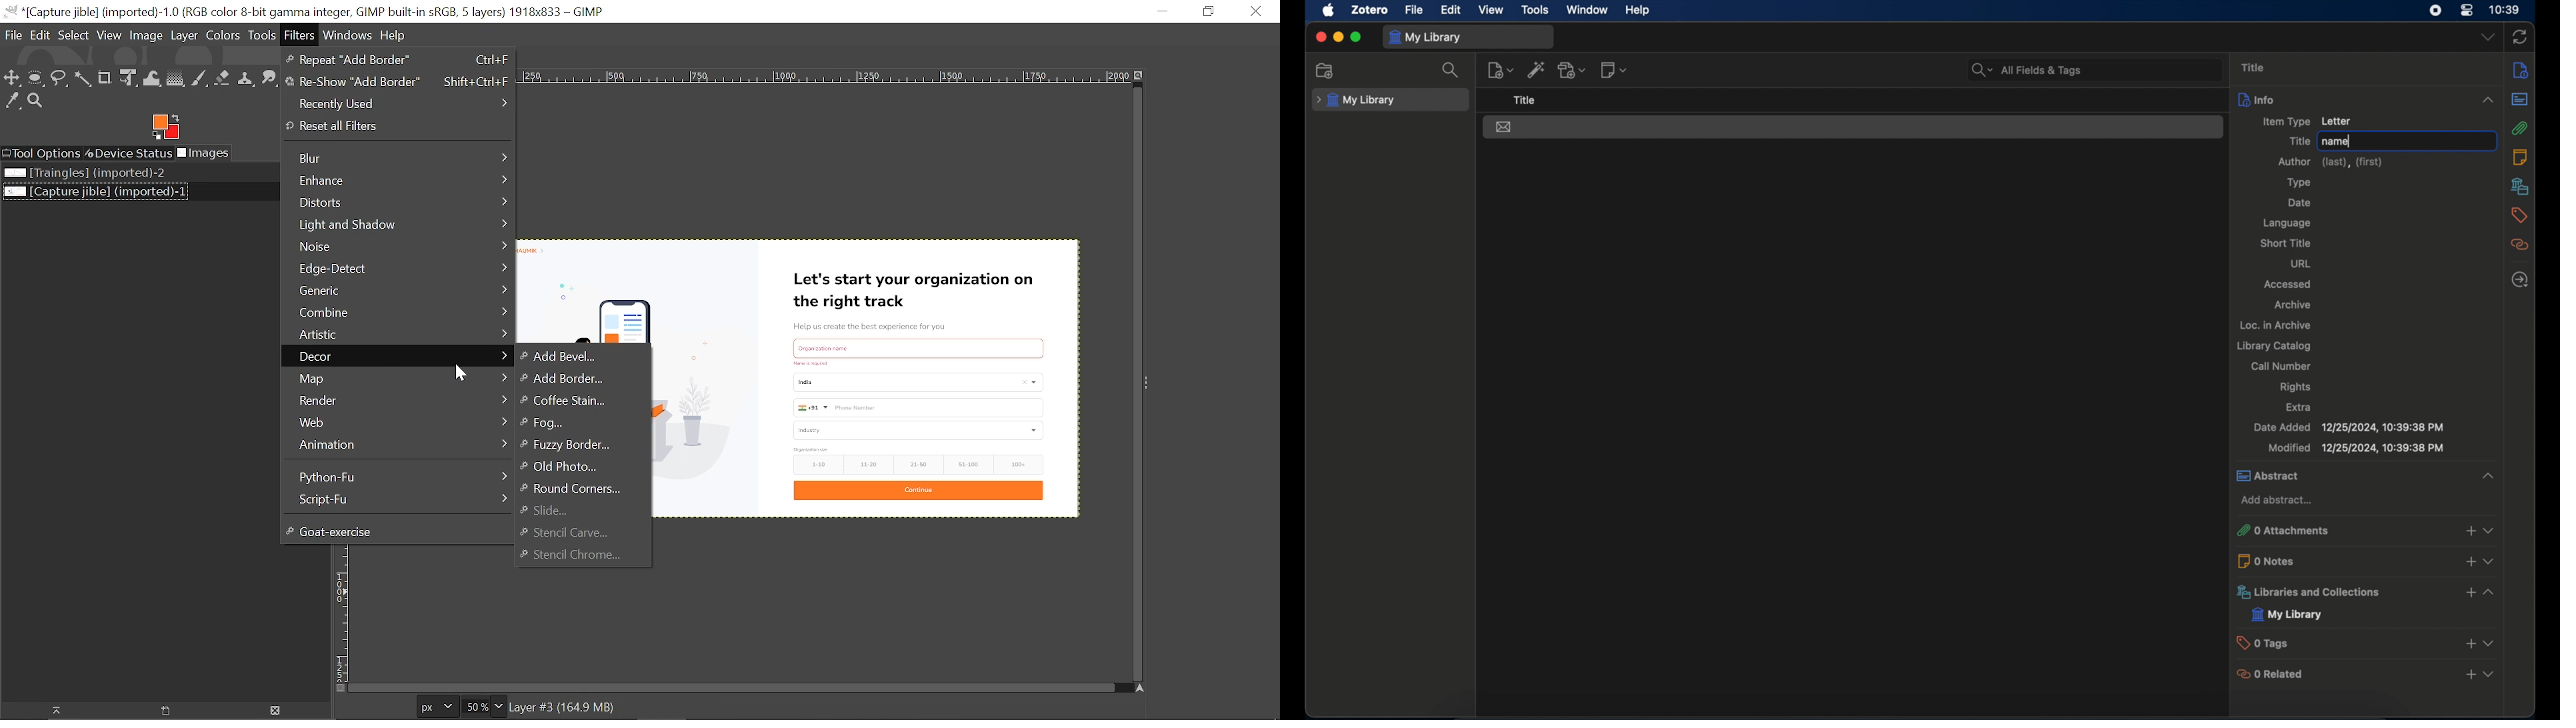  Describe the element at coordinates (397, 334) in the screenshot. I see `Artistic` at that location.